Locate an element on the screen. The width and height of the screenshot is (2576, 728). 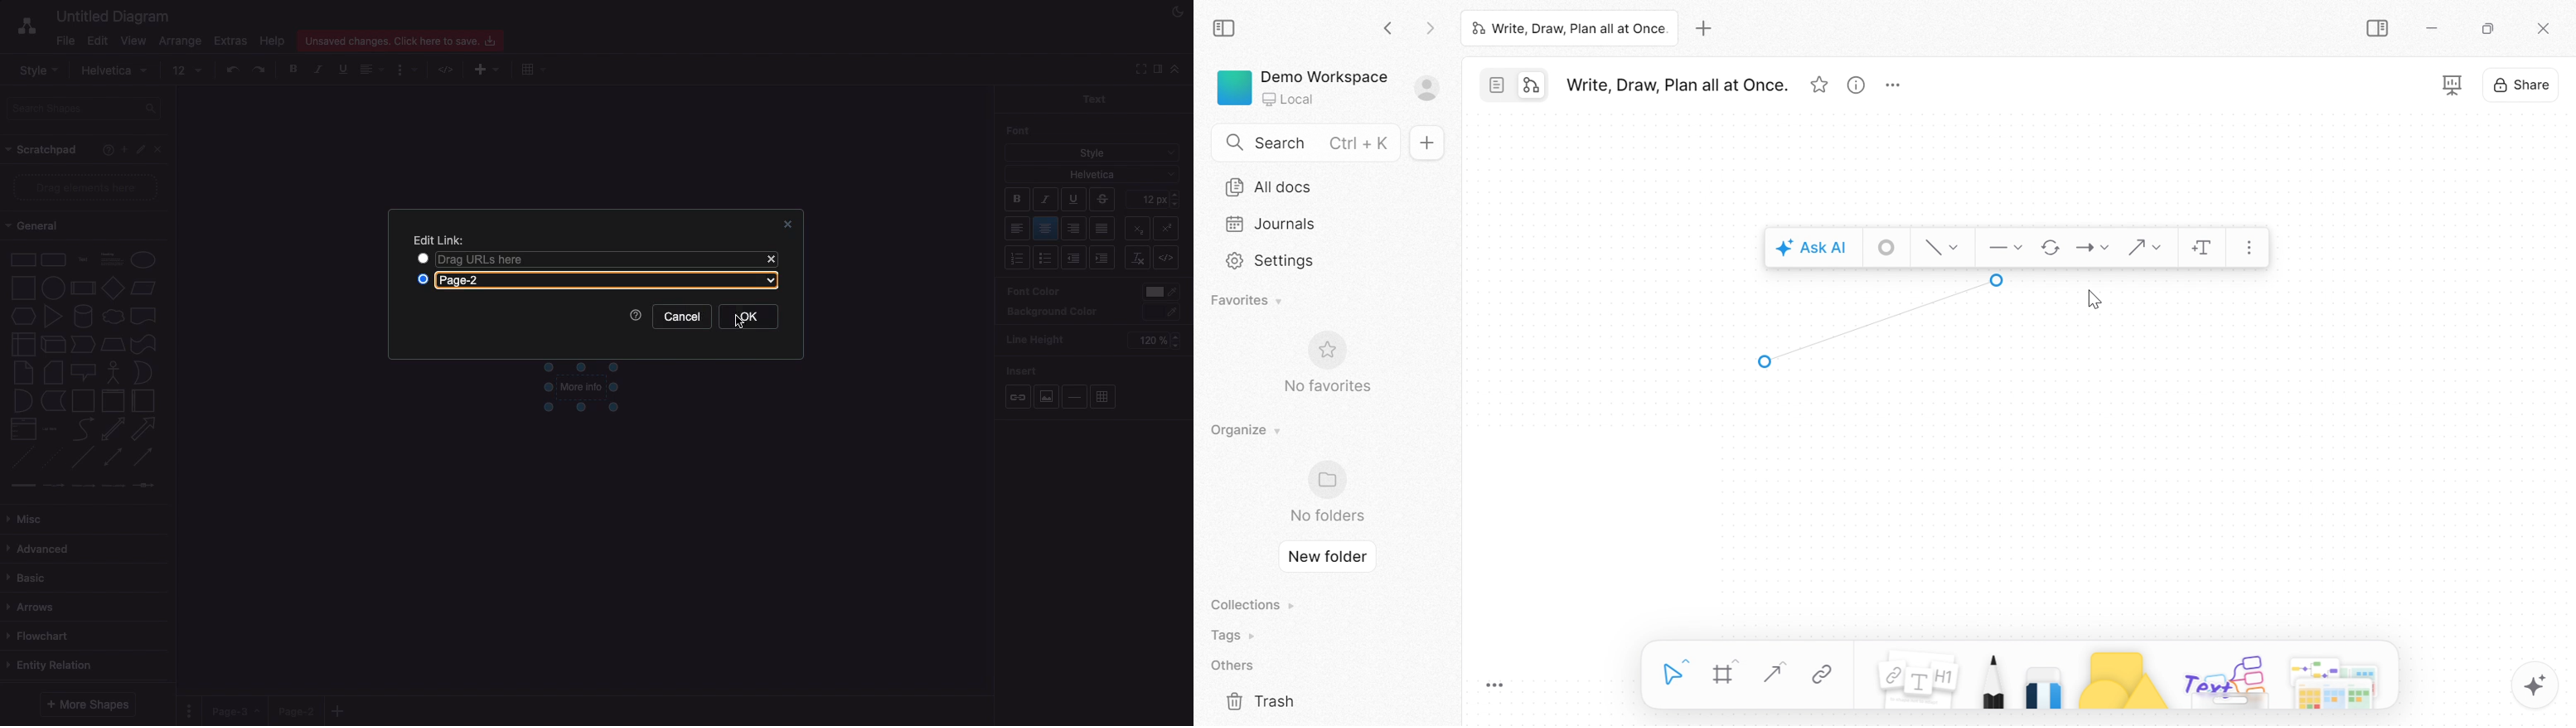
Cancel is located at coordinates (682, 317).